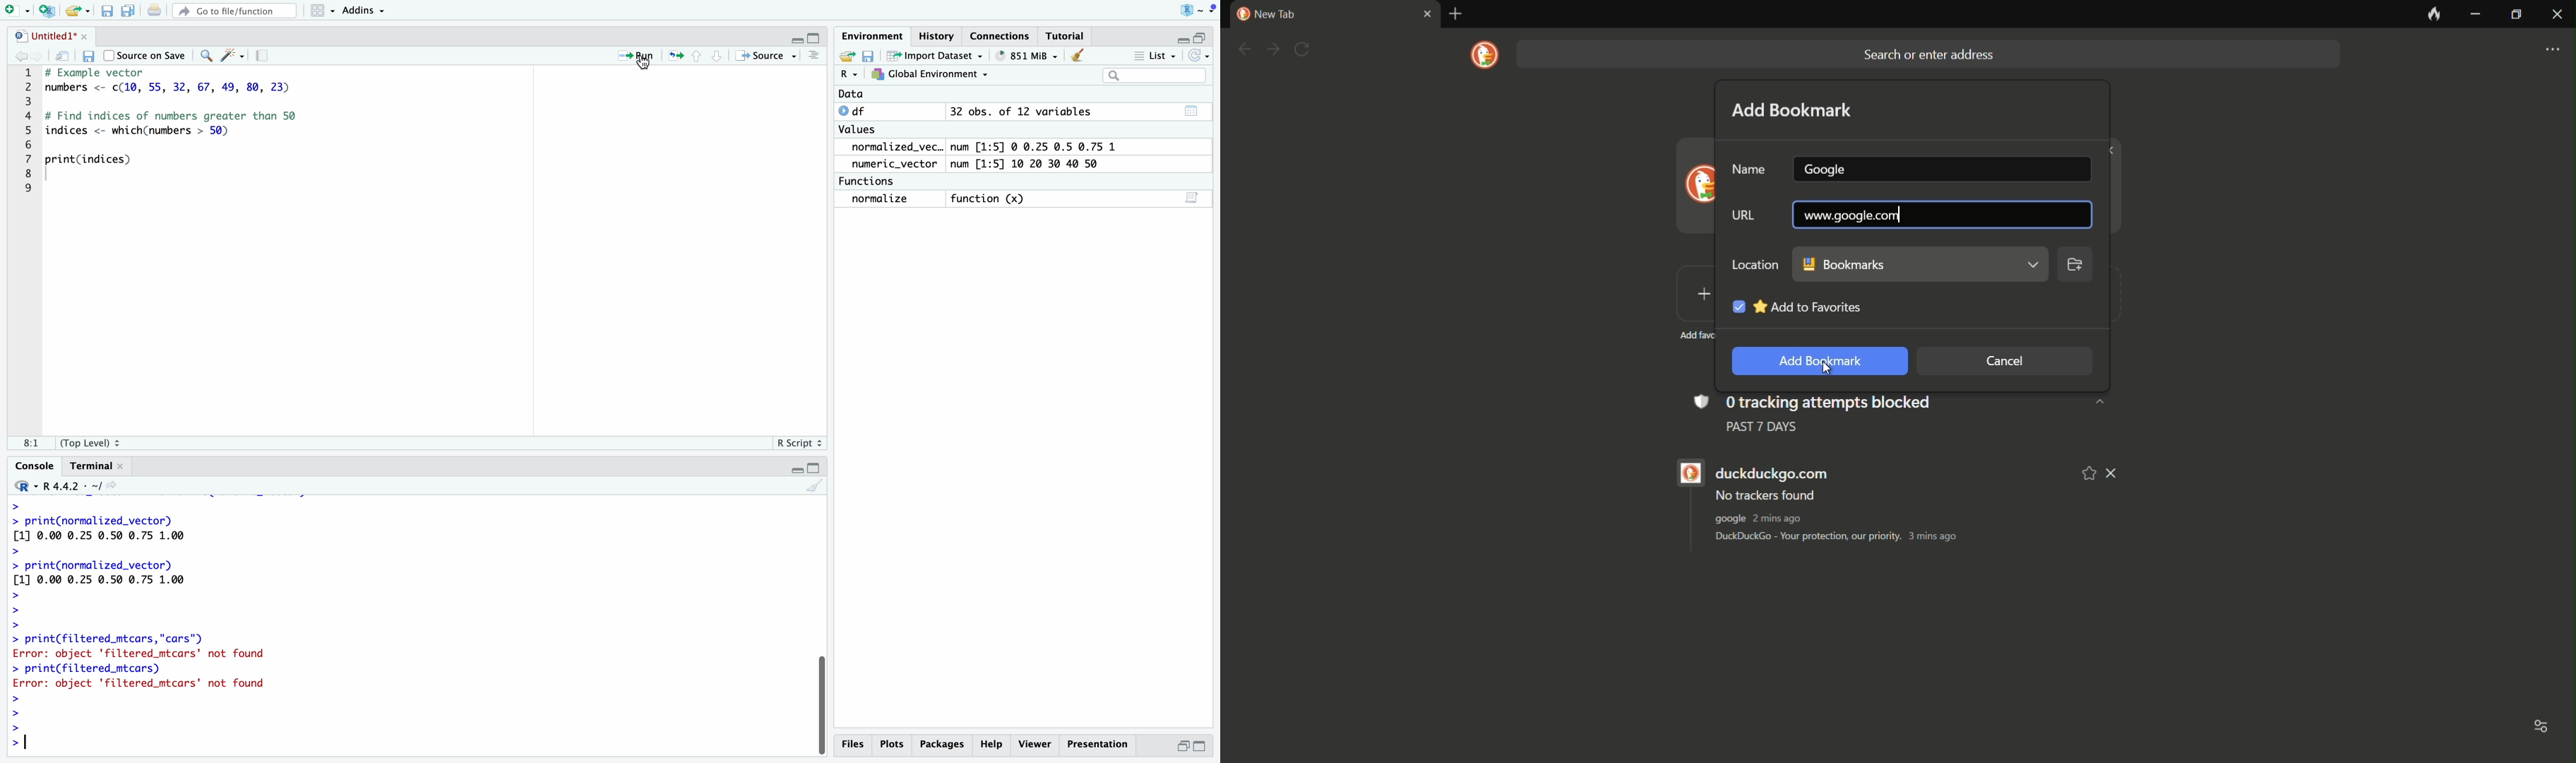 The height and width of the screenshot is (784, 2576). Describe the element at coordinates (1201, 746) in the screenshot. I see `maximise` at that location.